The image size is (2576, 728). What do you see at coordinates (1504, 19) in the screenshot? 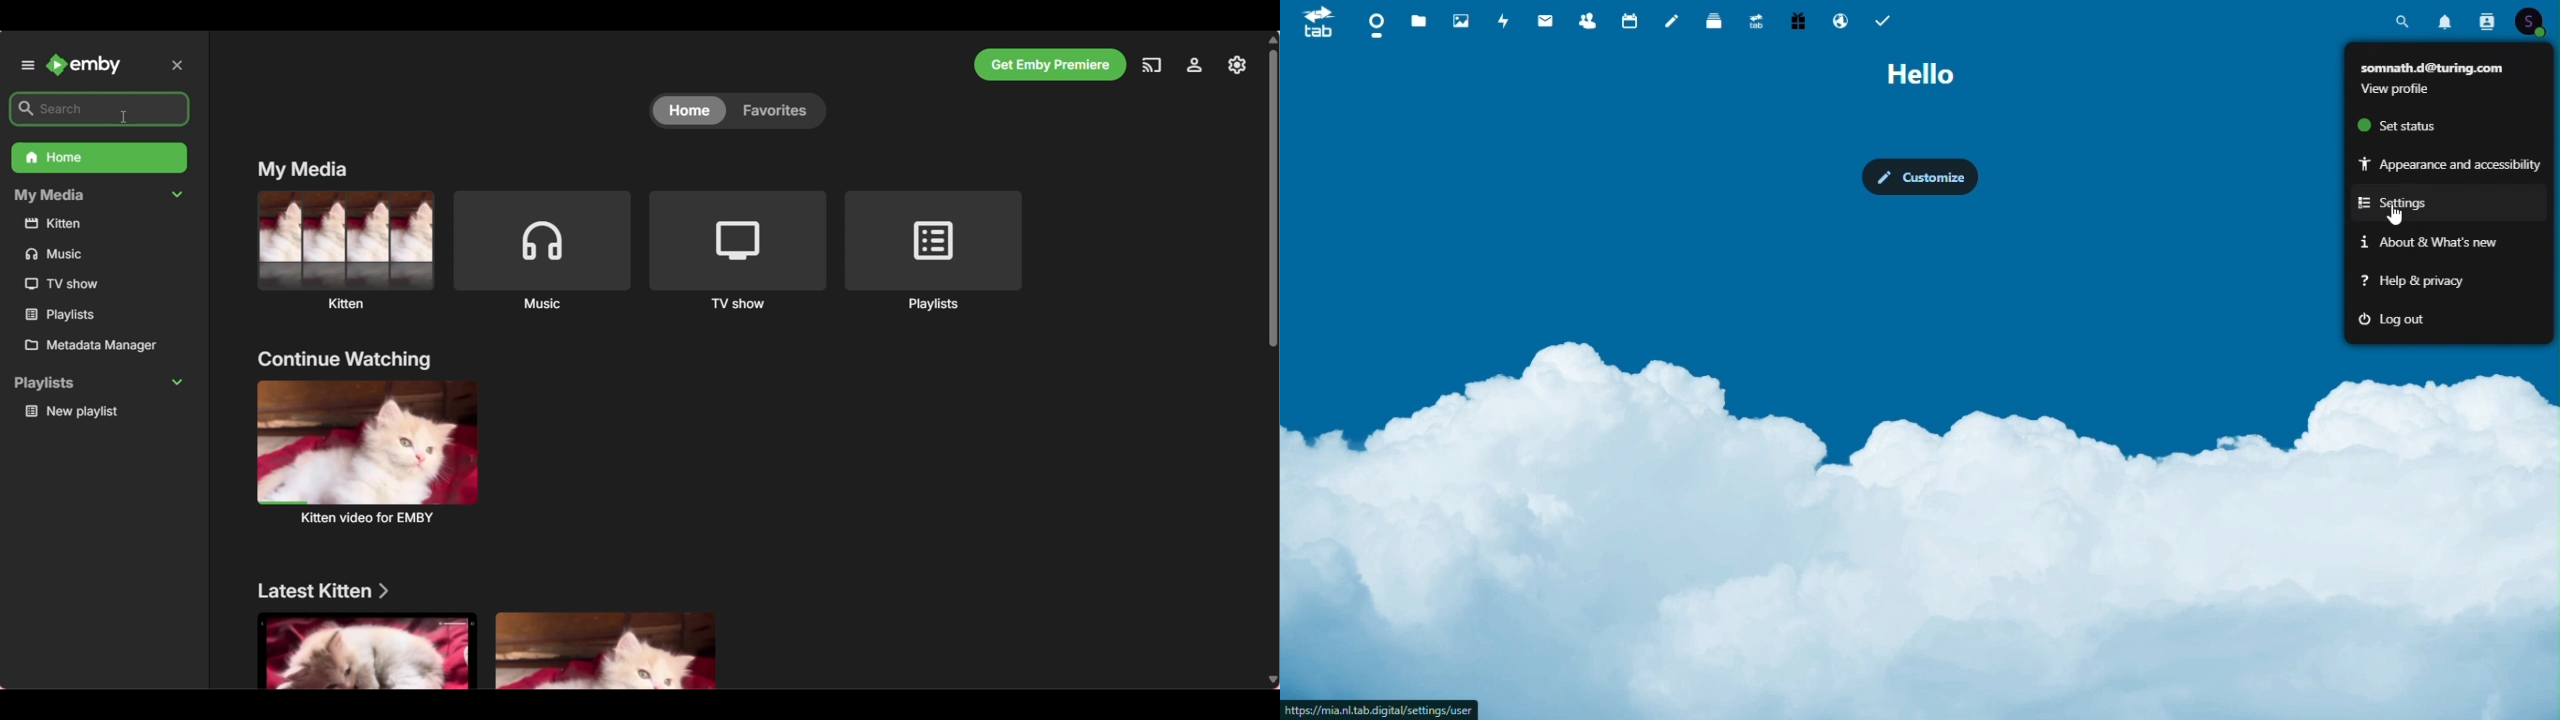
I see `Activity` at bounding box center [1504, 19].